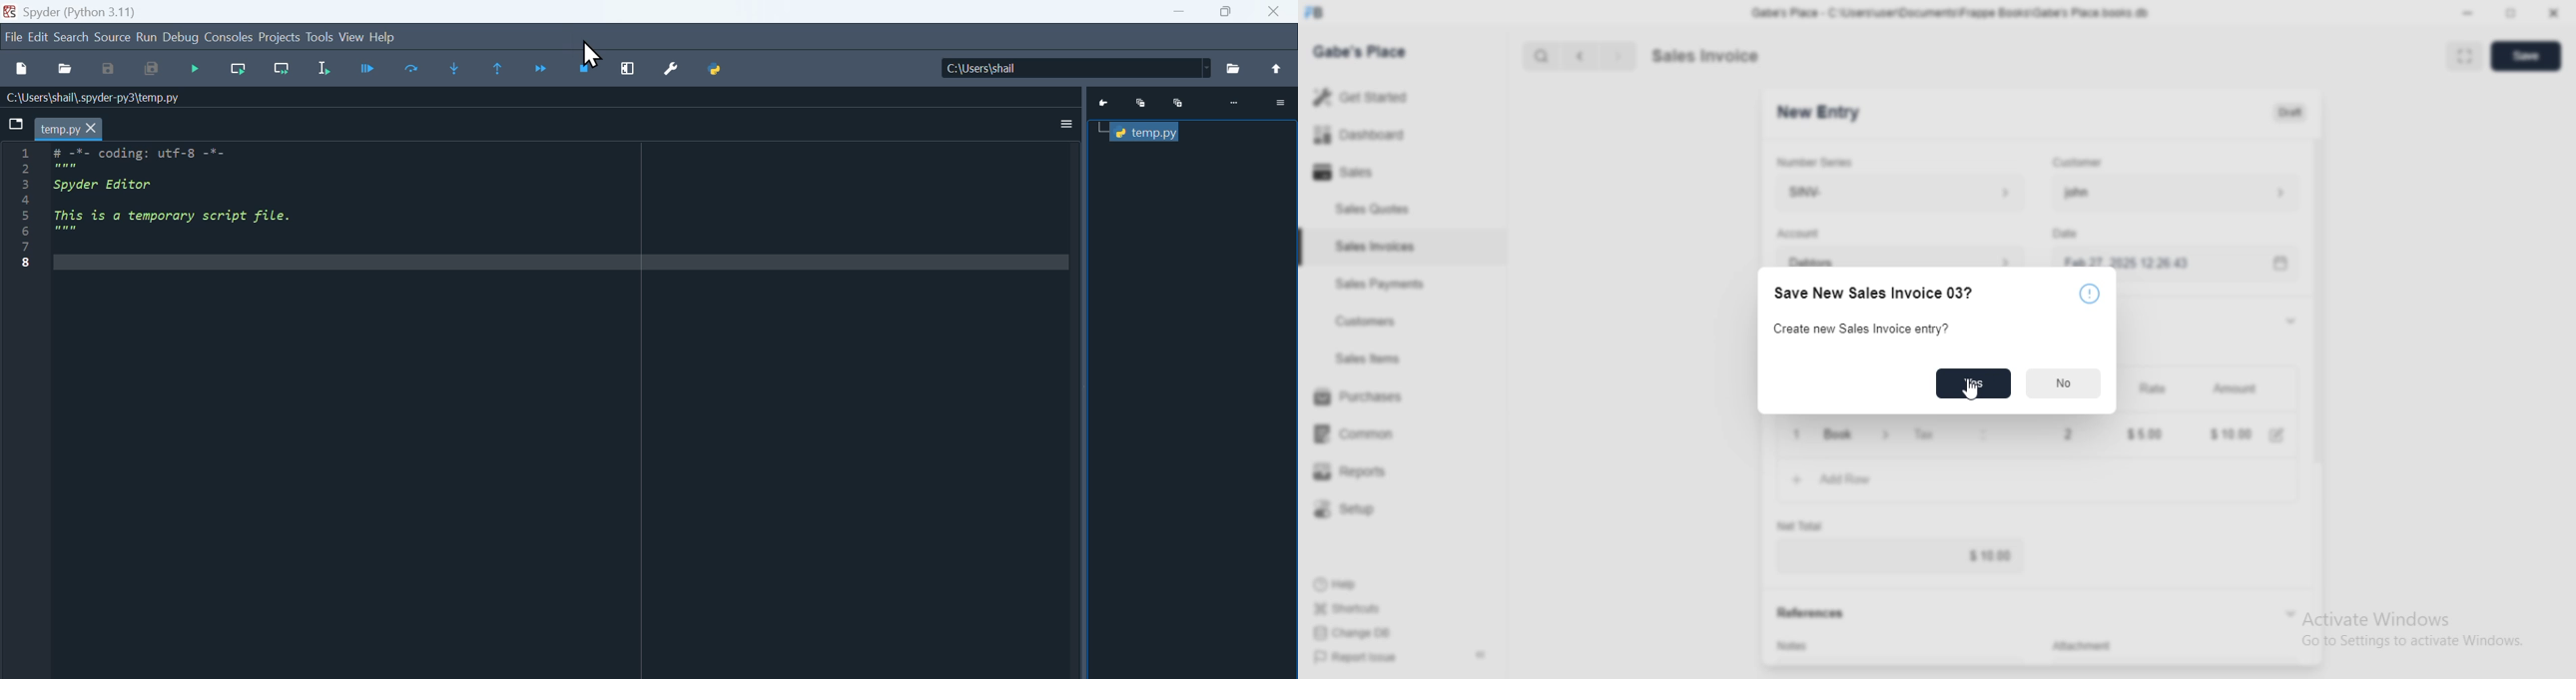  I want to click on View, so click(352, 37).